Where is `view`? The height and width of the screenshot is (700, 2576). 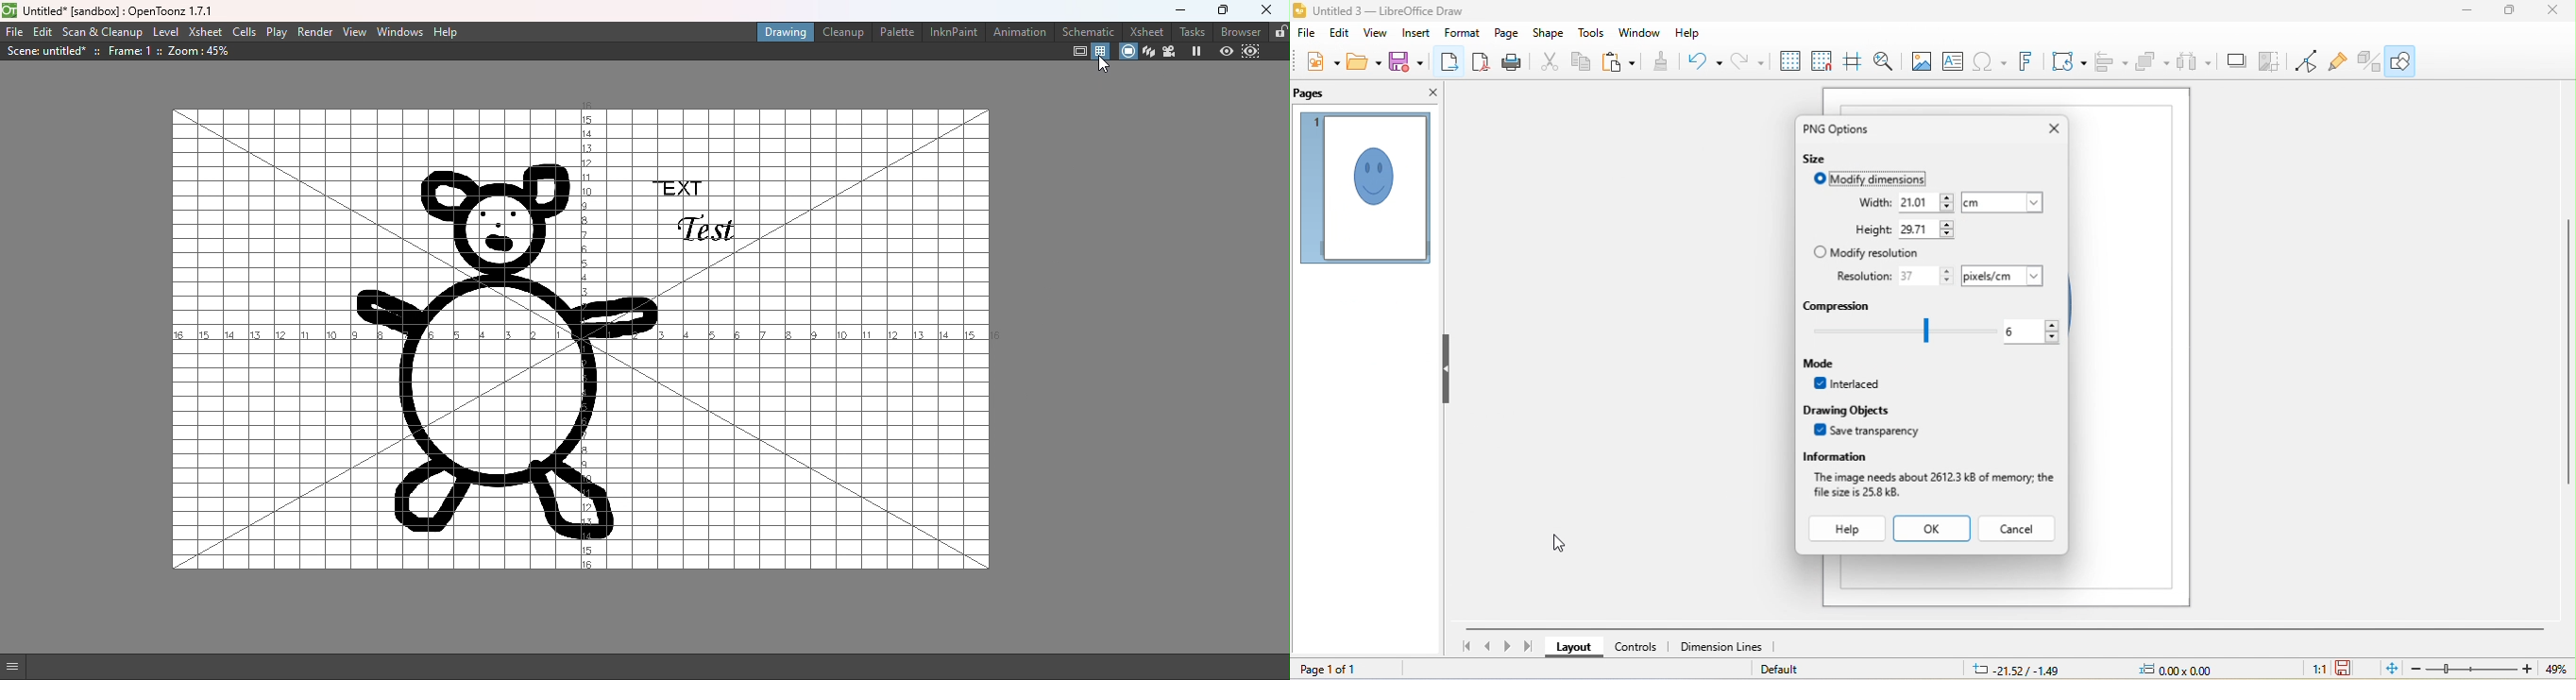 view is located at coordinates (1374, 33).